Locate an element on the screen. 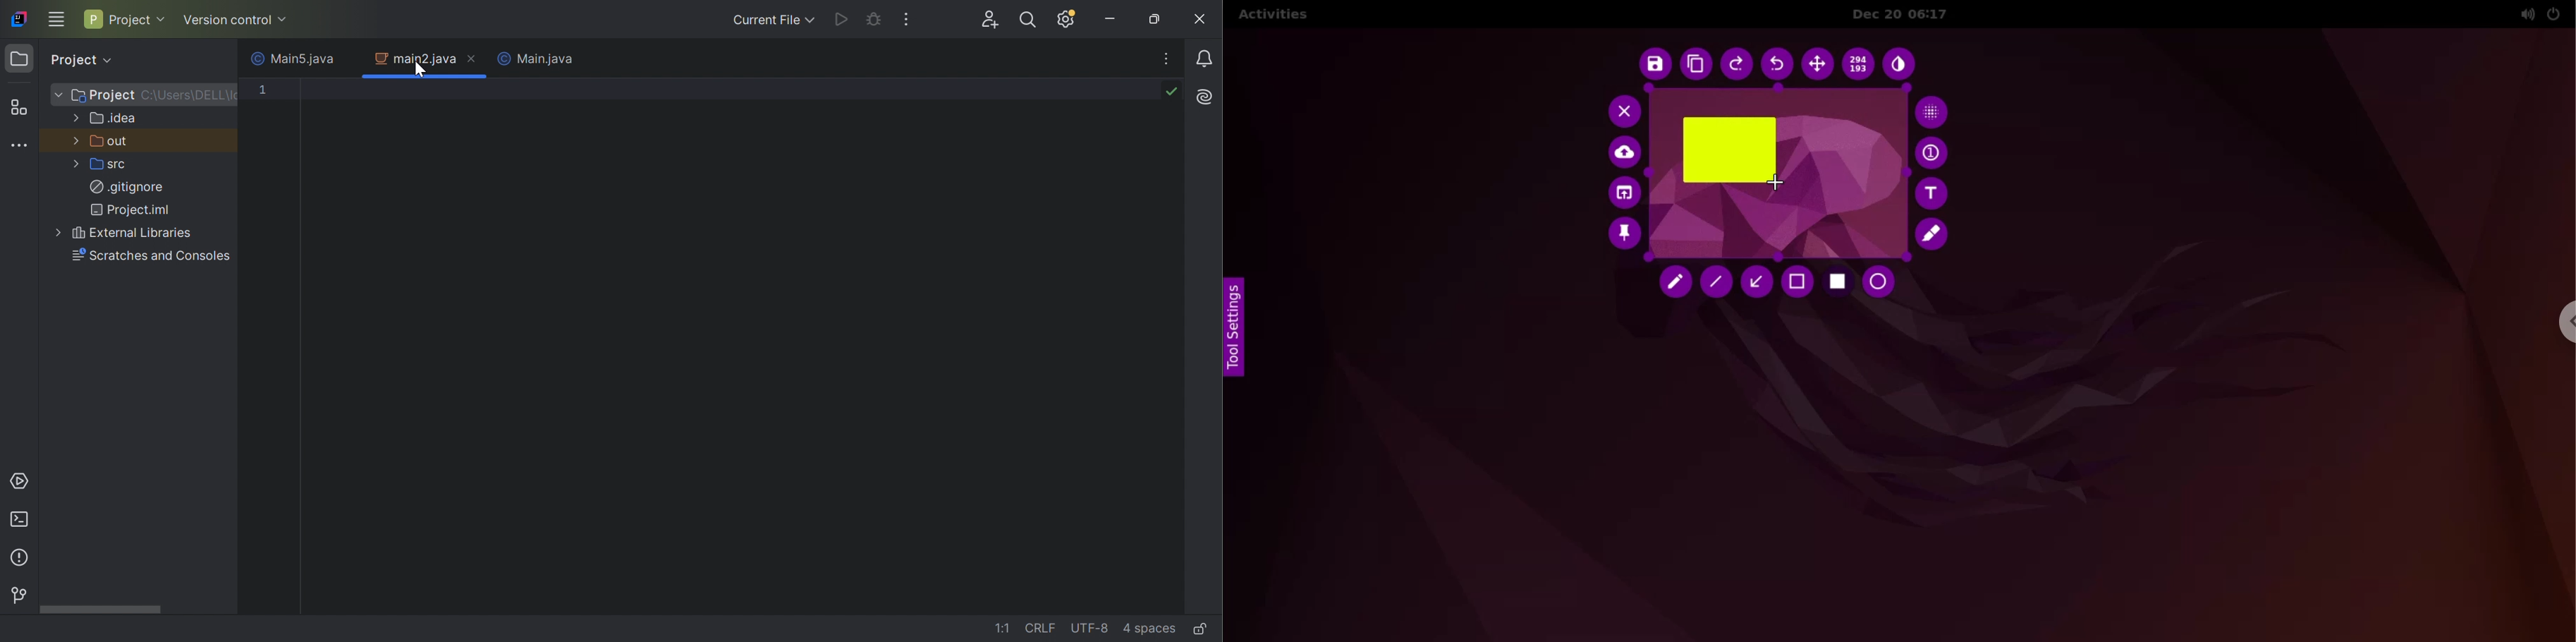  Project is located at coordinates (126, 17).